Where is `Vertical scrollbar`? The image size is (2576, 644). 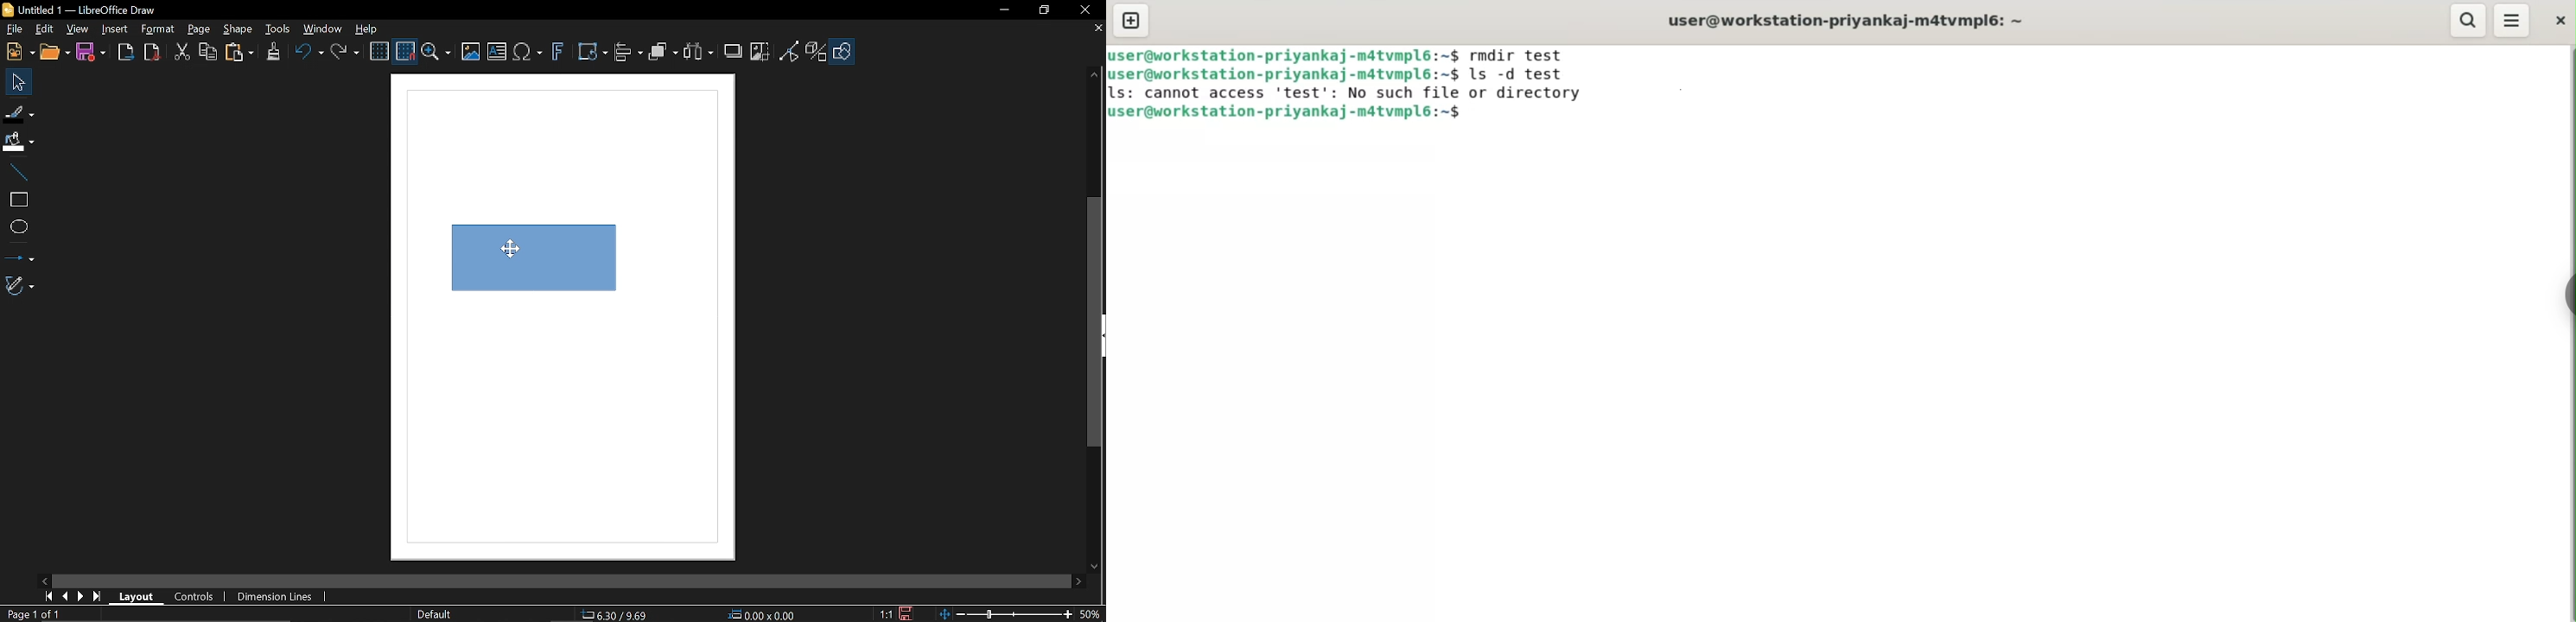
Vertical scrollbar is located at coordinates (1095, 321).